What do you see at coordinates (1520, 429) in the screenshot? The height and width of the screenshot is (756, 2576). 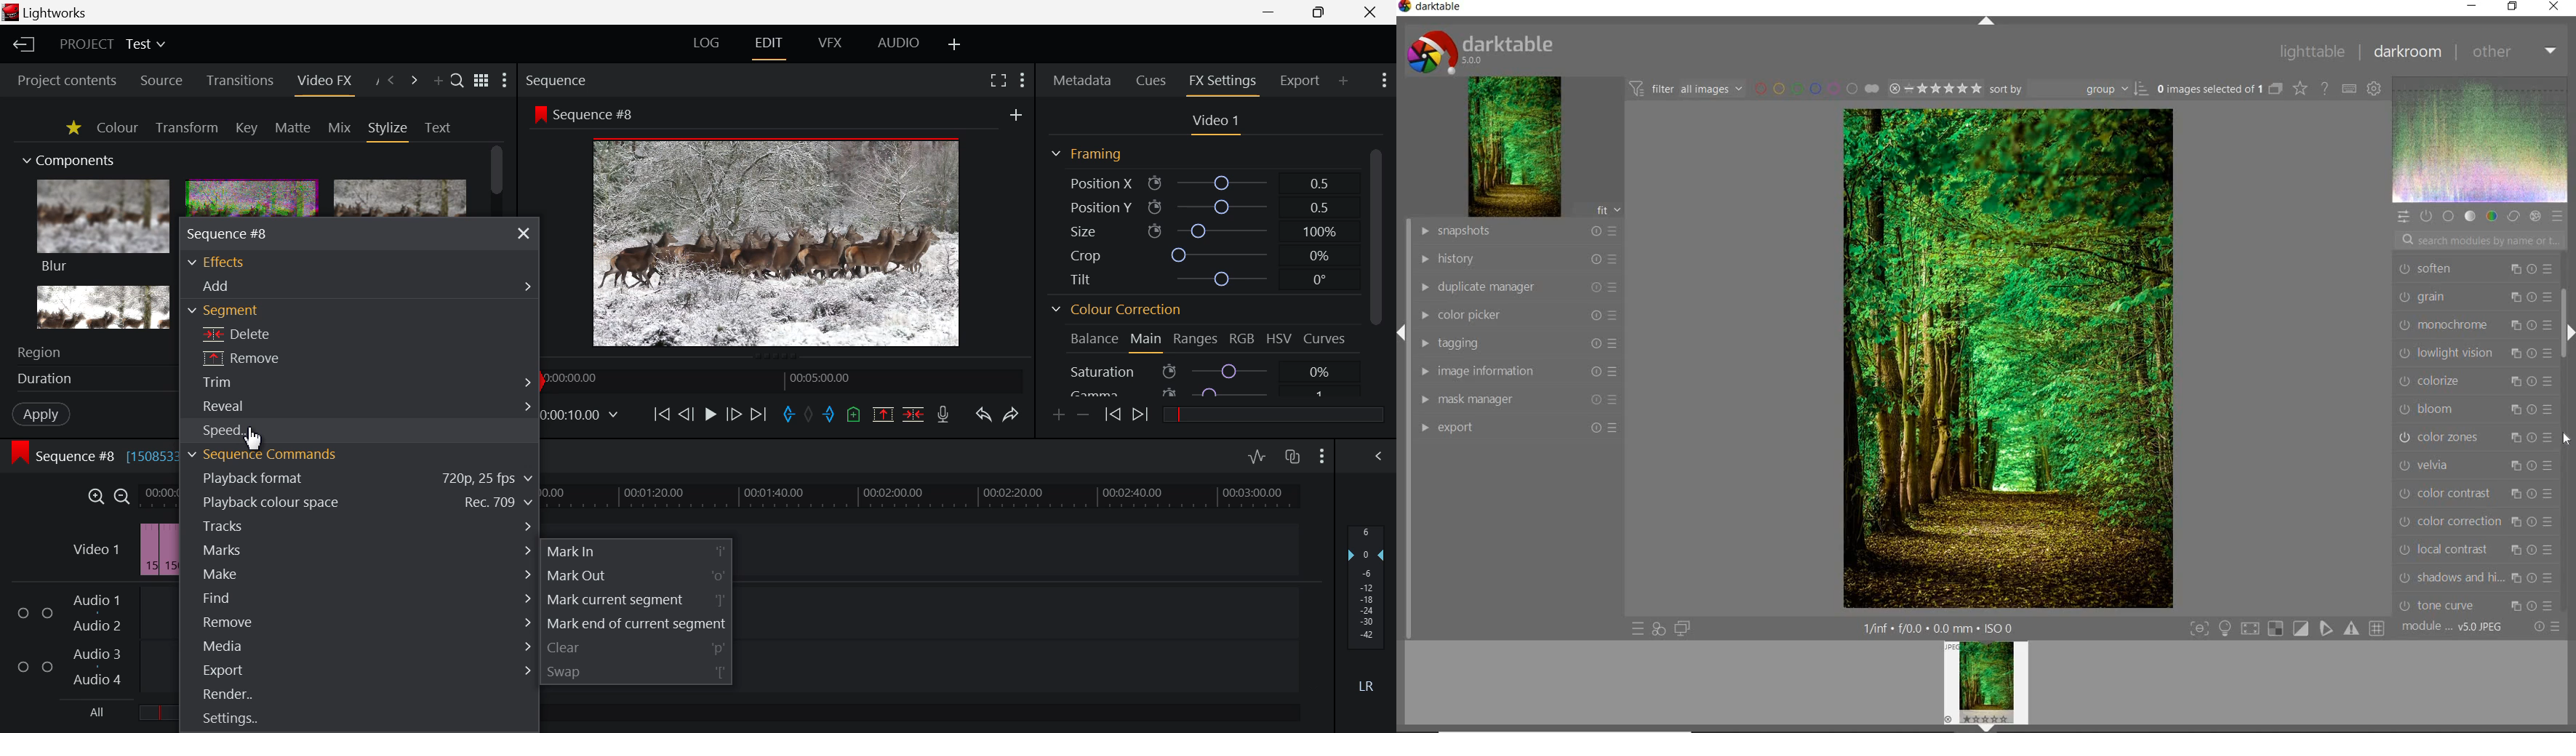 I see `EFFORT` at bounding box center [1520, 429].